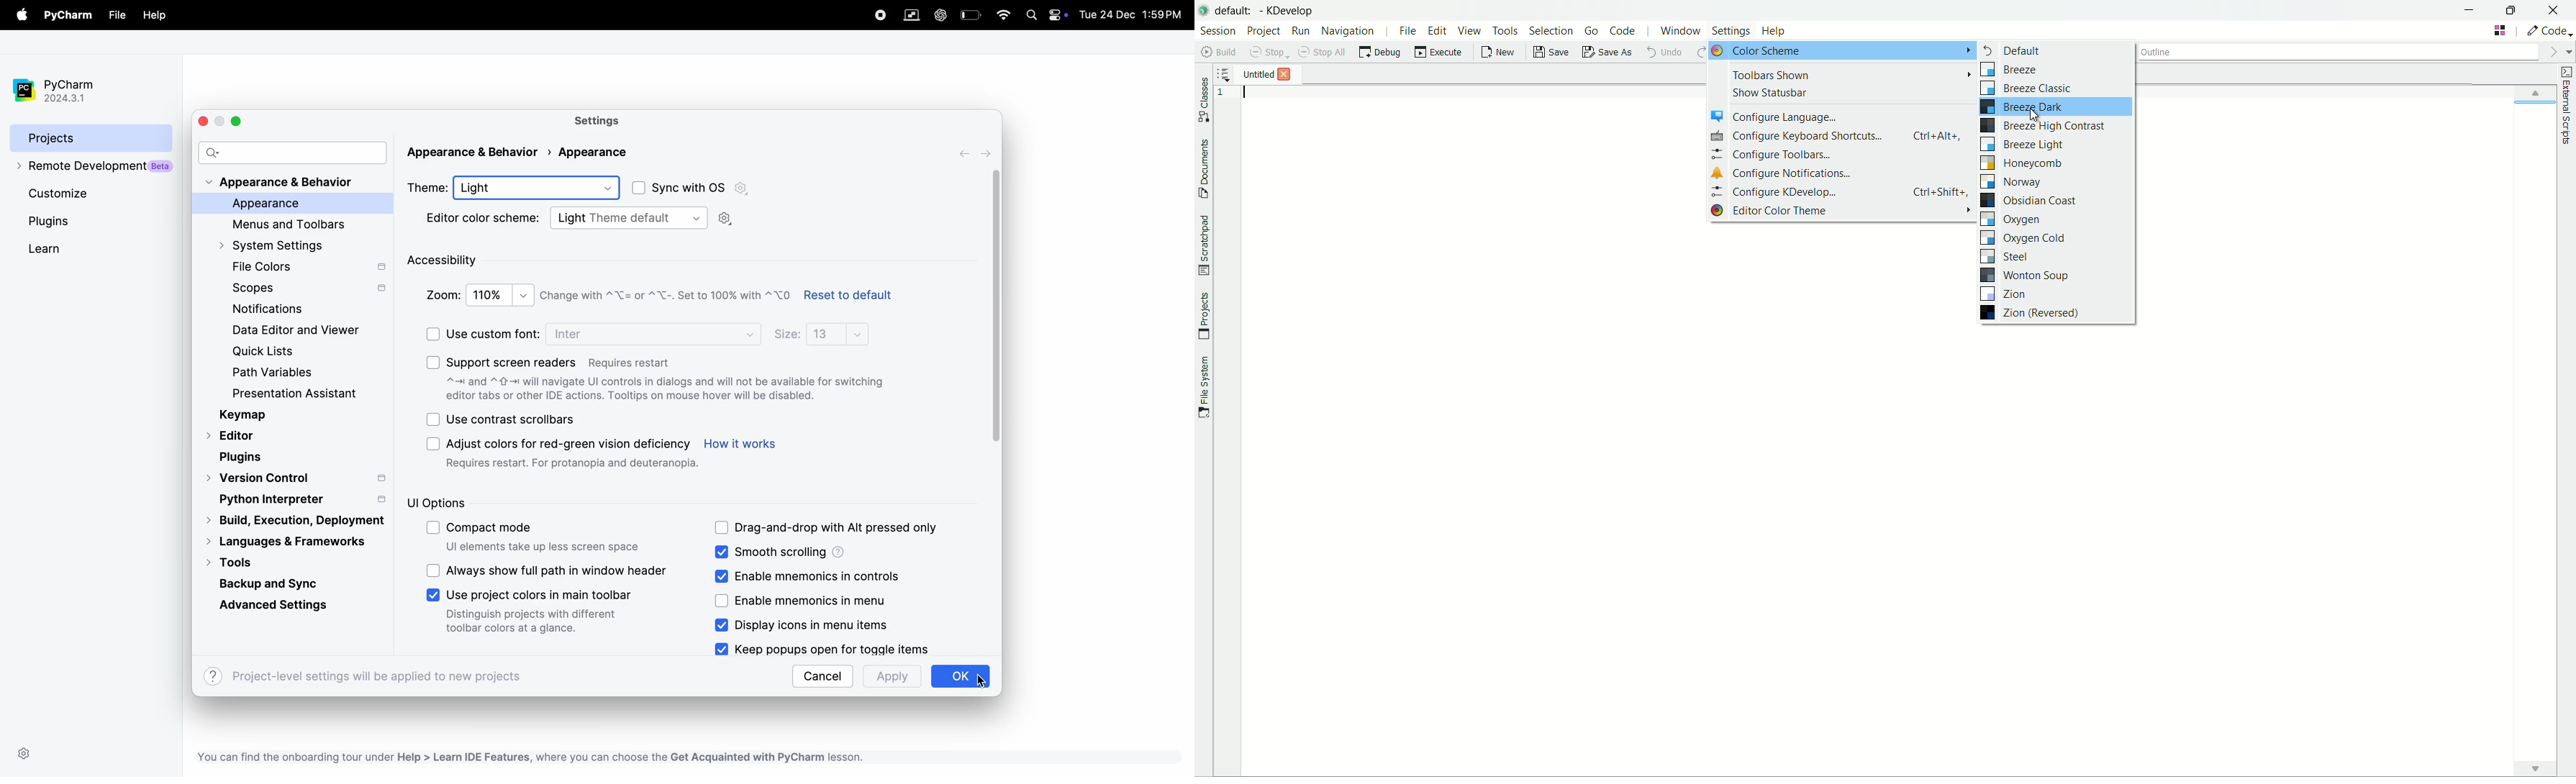 The width and height of the screenshot is (2576, 784). What do you see at coordinates (723, 625) in the screenshot?
I see `check boxes` at bounding box center [723, 625].